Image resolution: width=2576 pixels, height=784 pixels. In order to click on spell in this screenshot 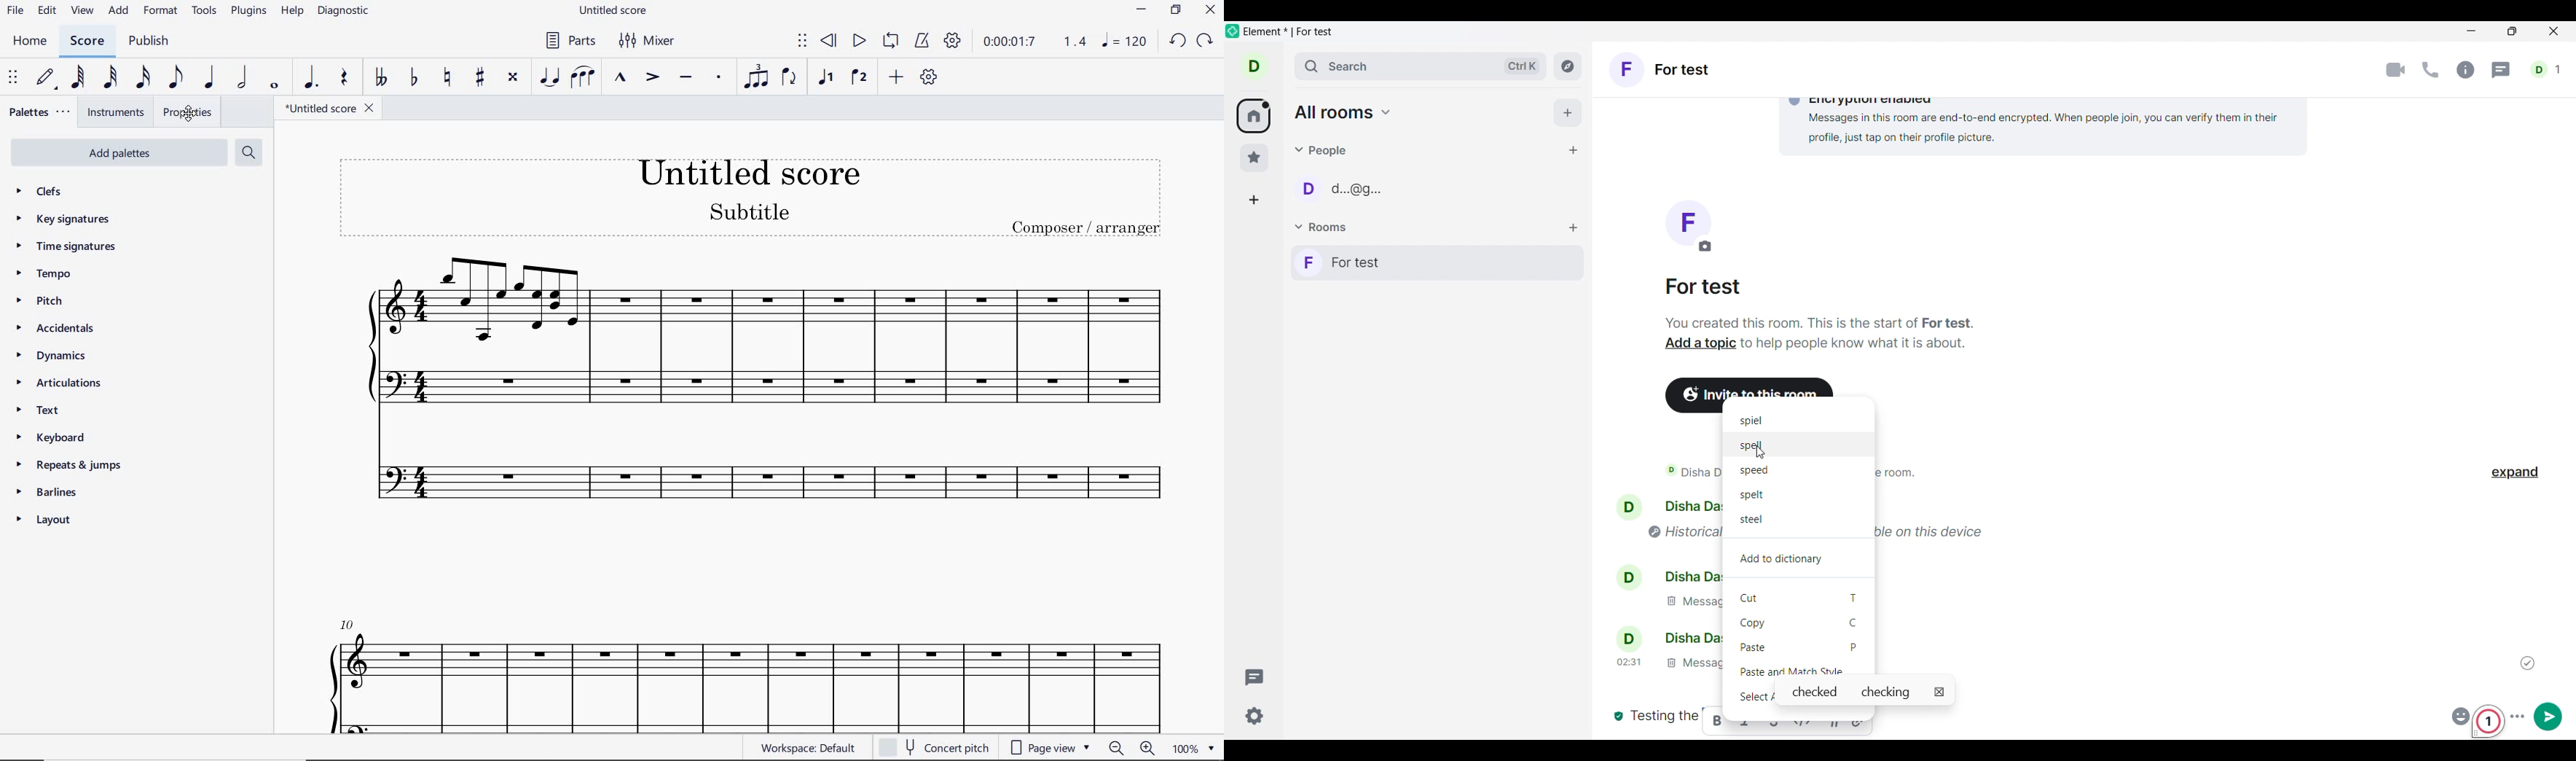, I will do `click(1751, 444)`.